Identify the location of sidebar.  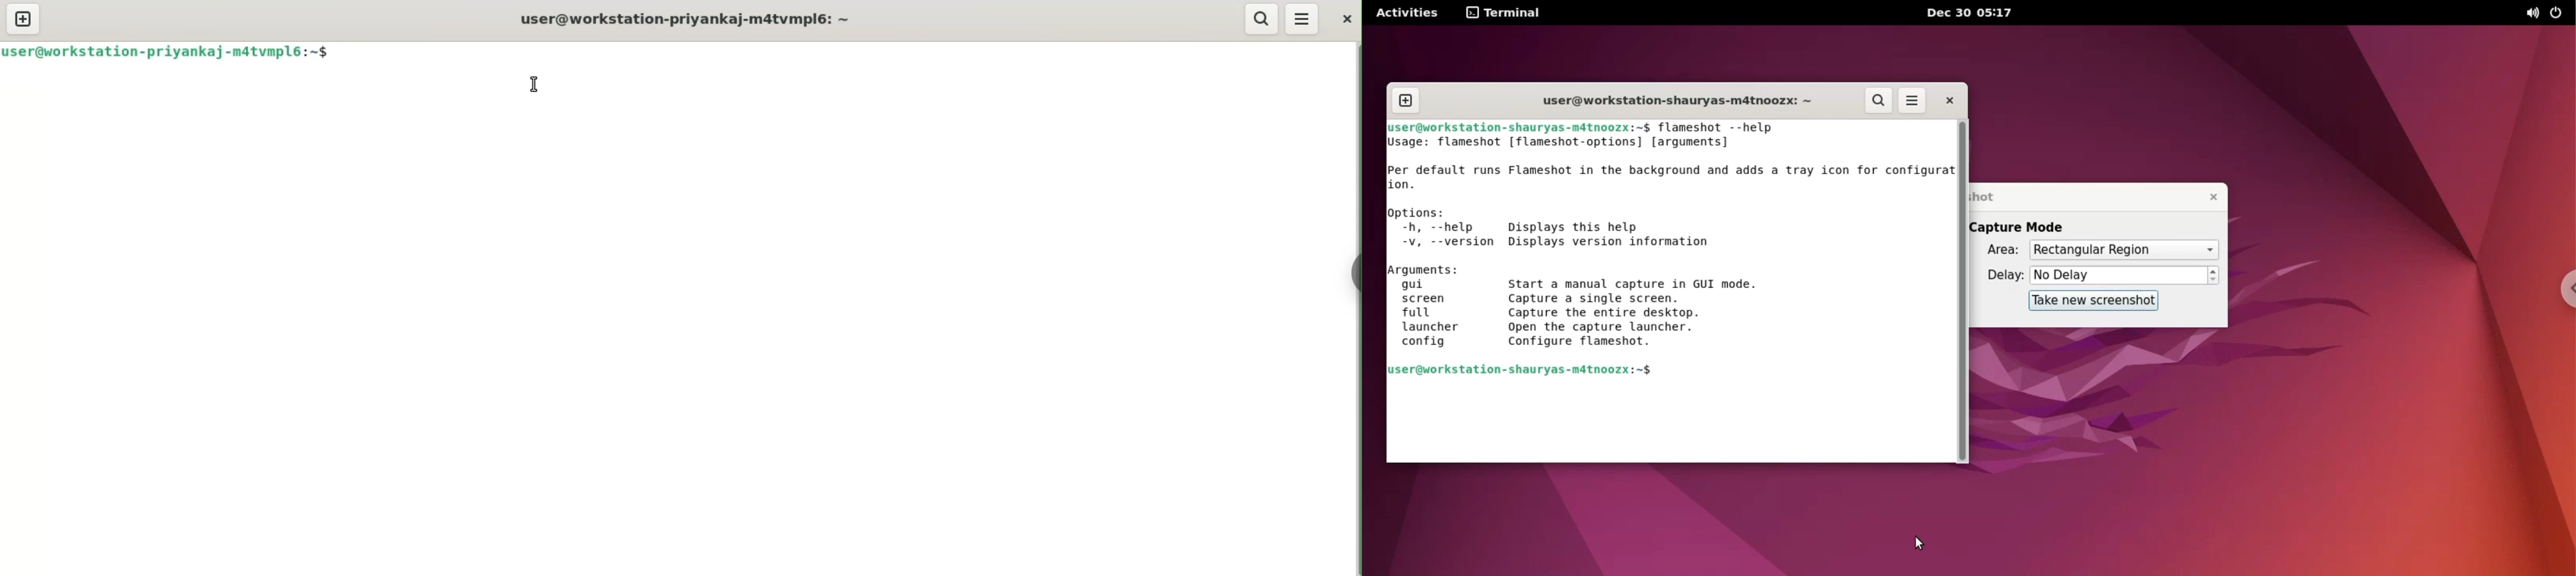
(1353, 277).